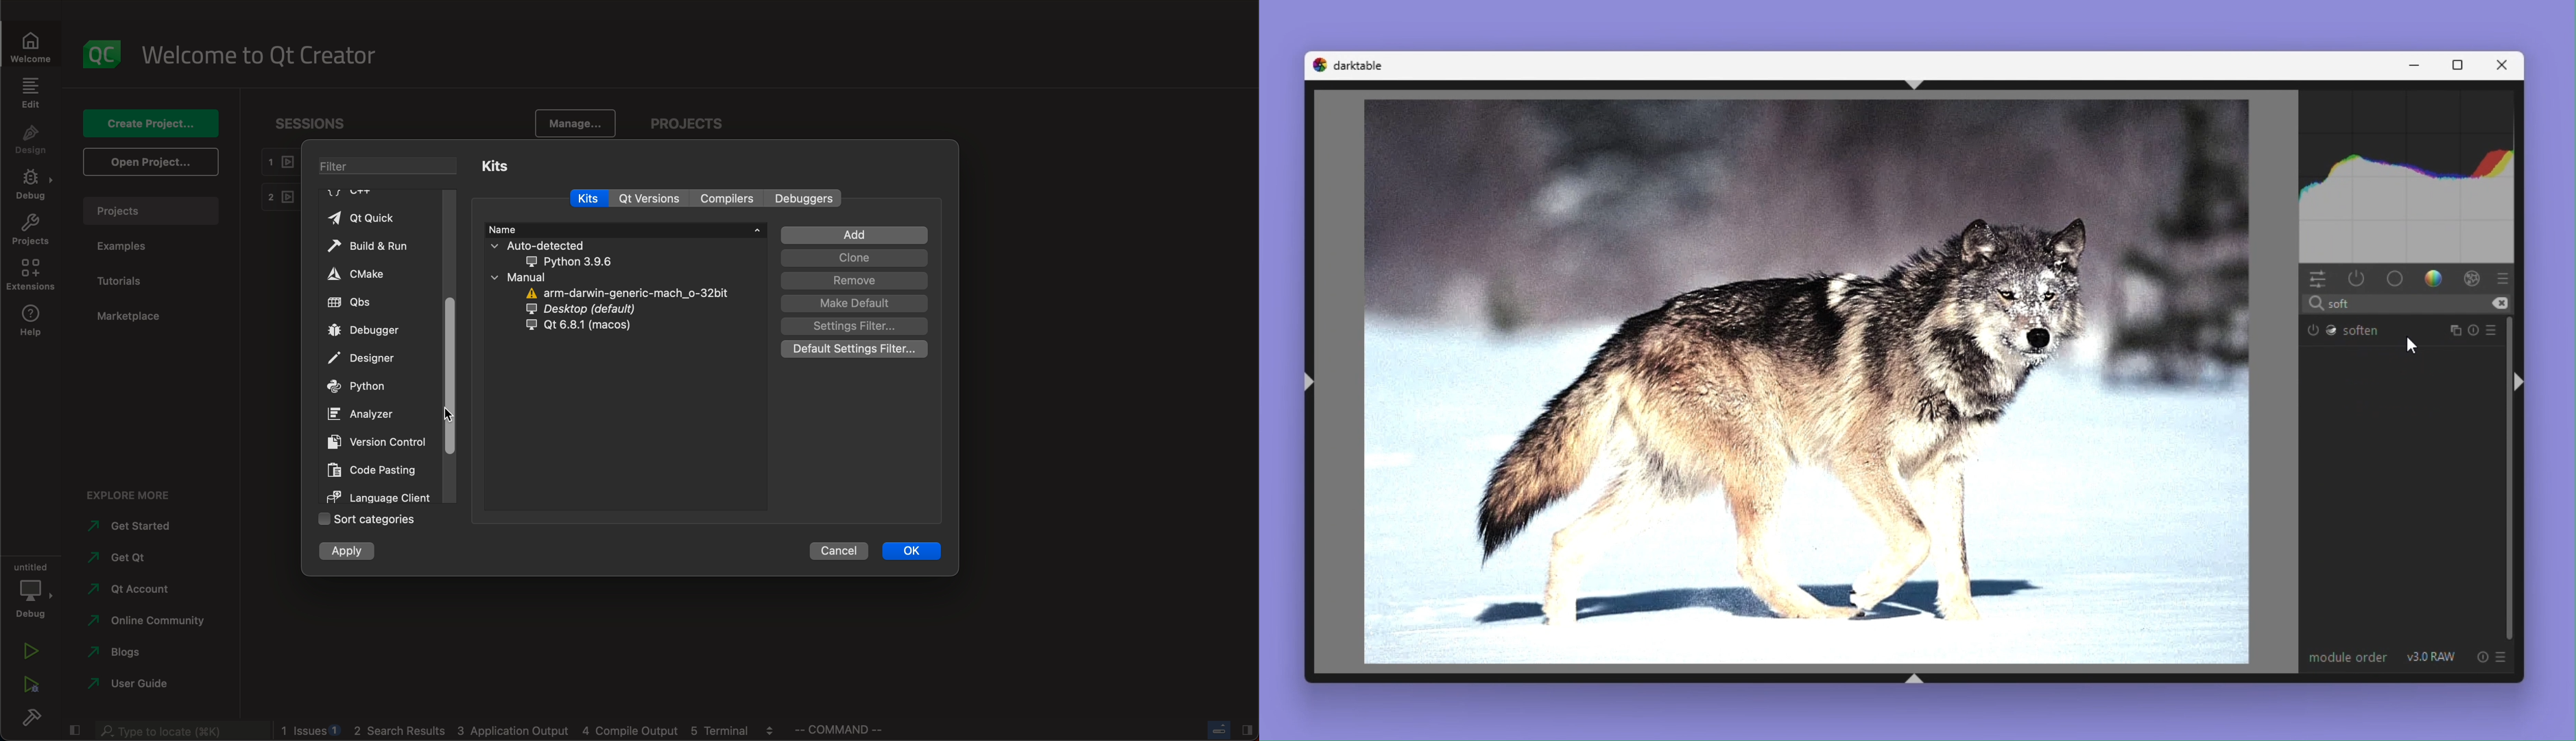  I want to click on cursor, so click(2412, 344).